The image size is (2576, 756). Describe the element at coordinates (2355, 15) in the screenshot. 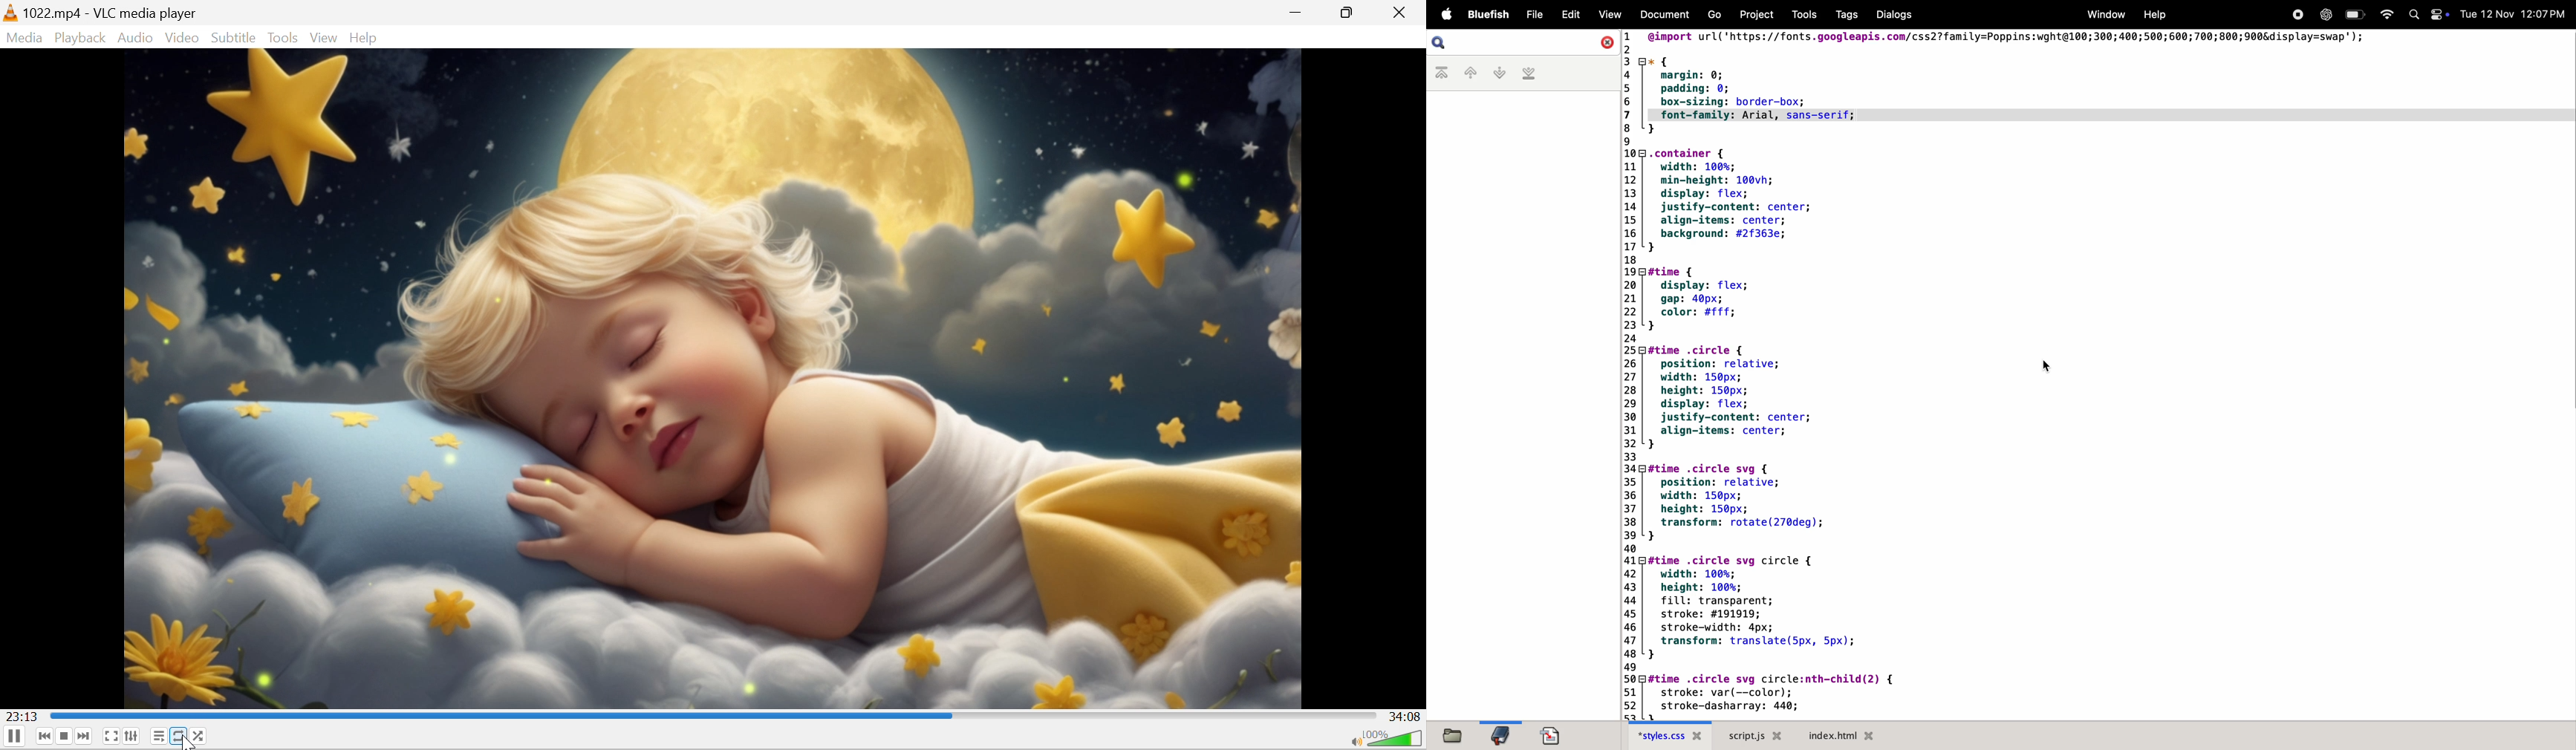

I see `battery` at that location.